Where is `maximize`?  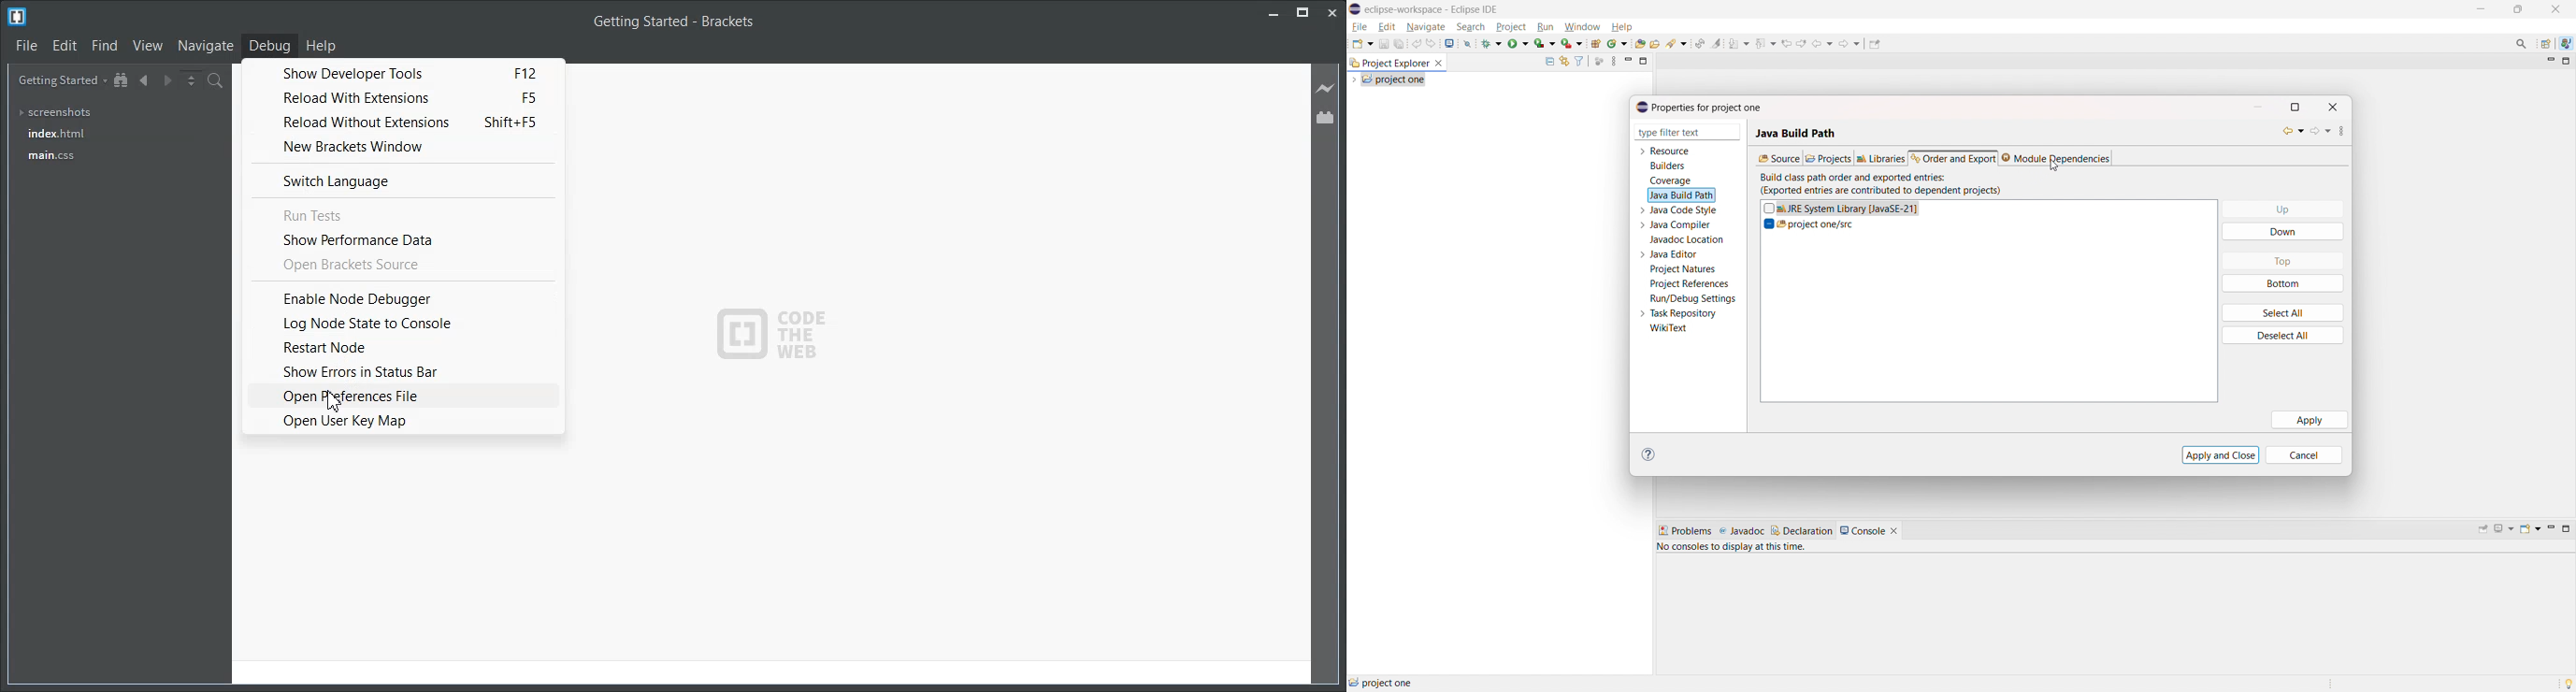
maximize is located at coordinates (2566, 529).